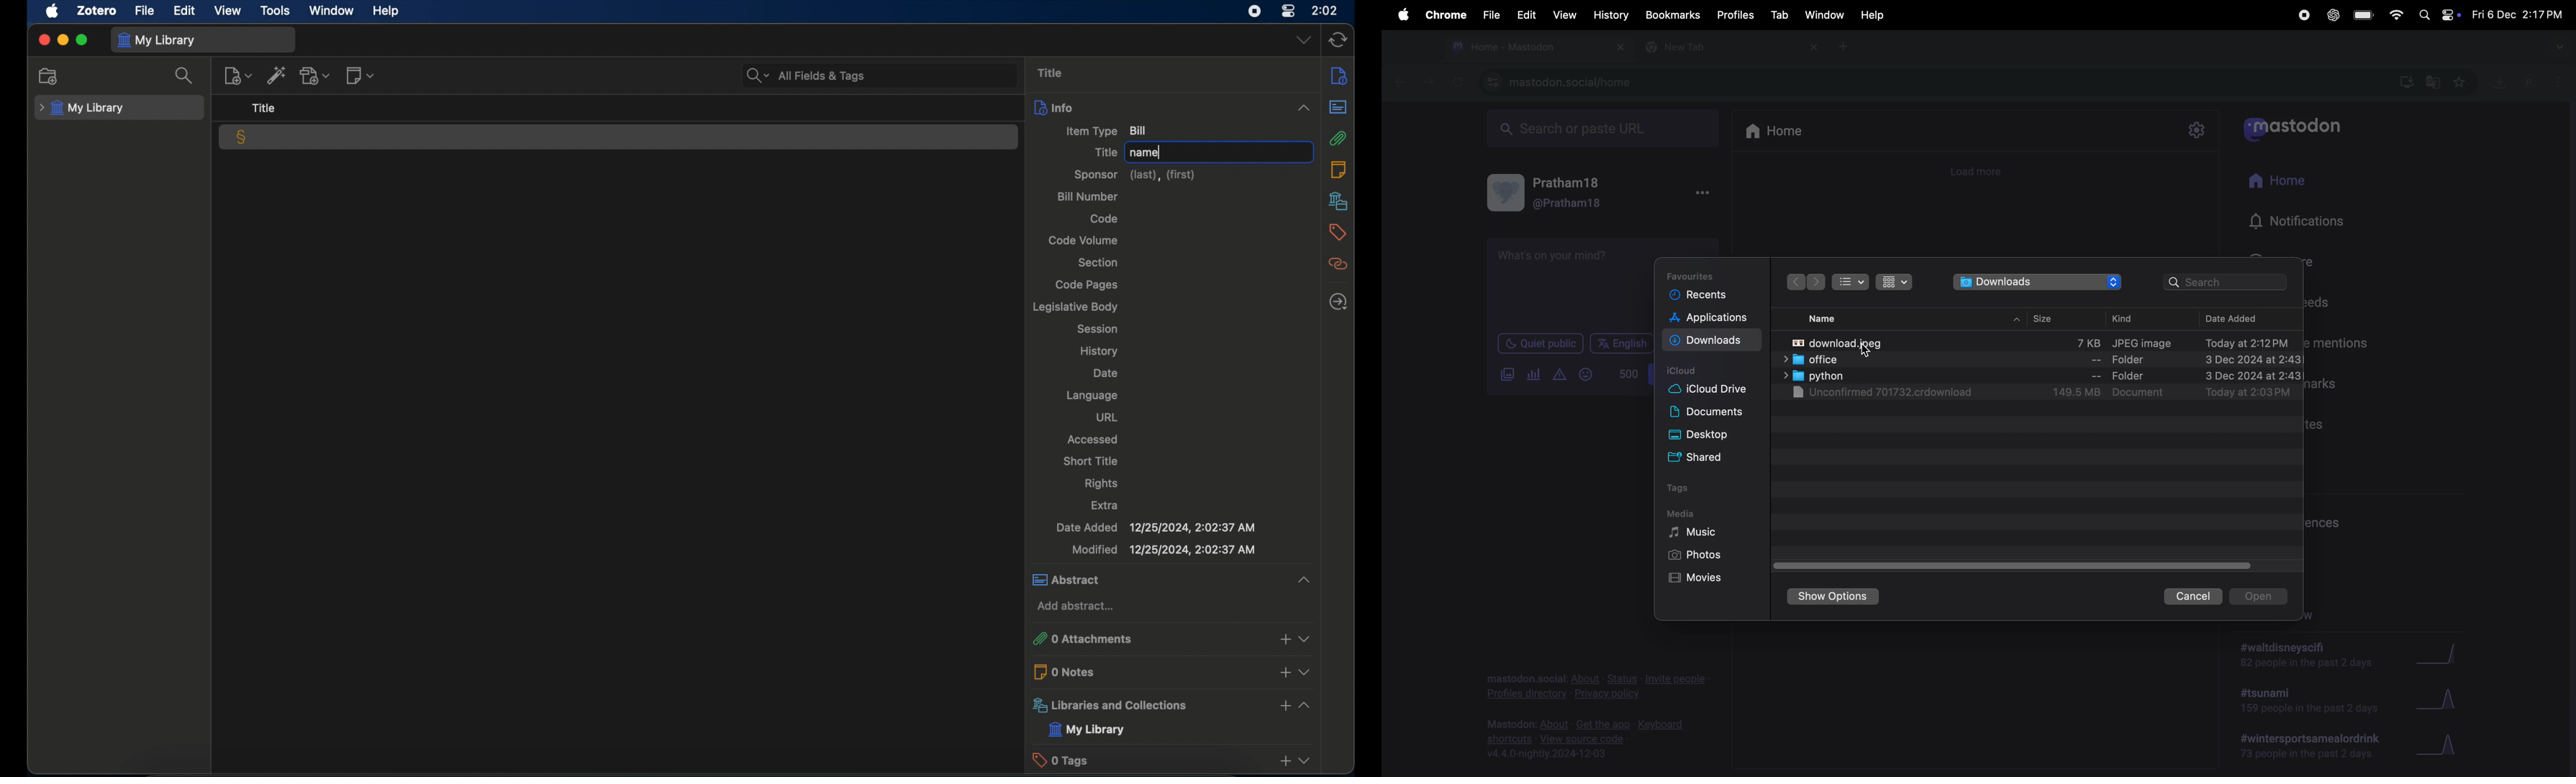 The height and width of the screenshot is (784, 2576). I want to click on apple, so click(53, 12).